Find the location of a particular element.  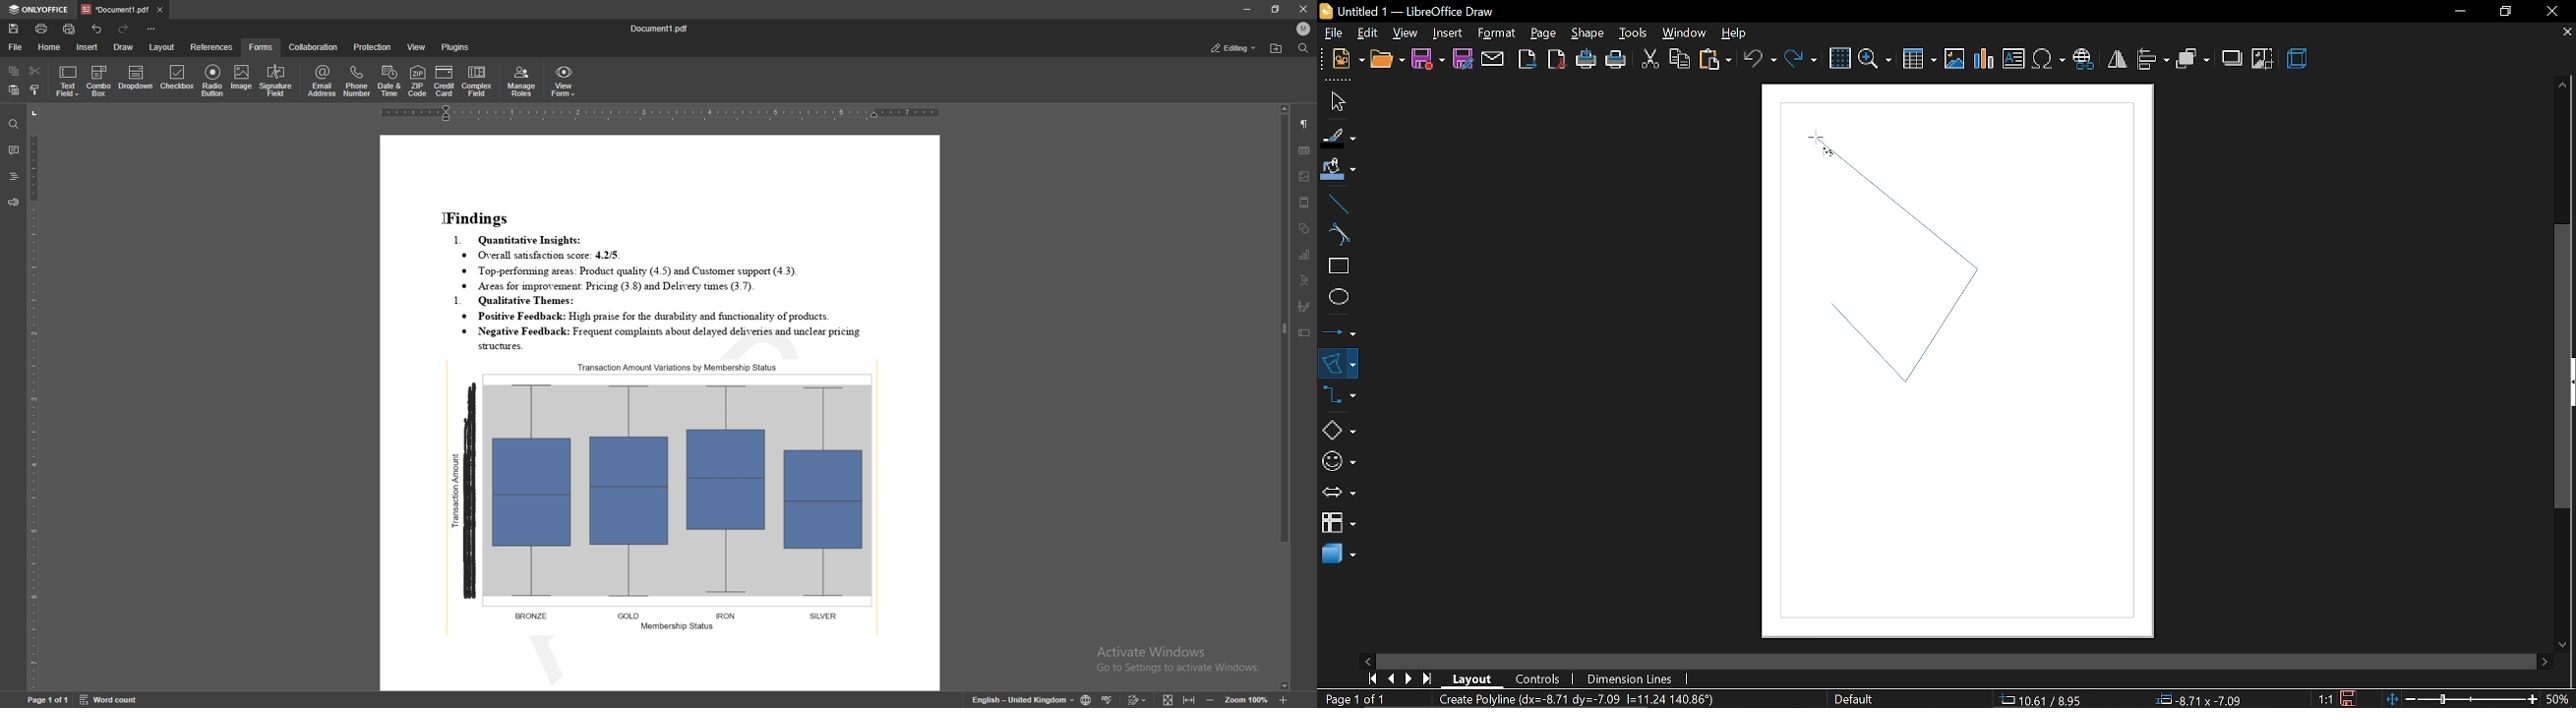

change doc language is located at coordinates (1086, 699).